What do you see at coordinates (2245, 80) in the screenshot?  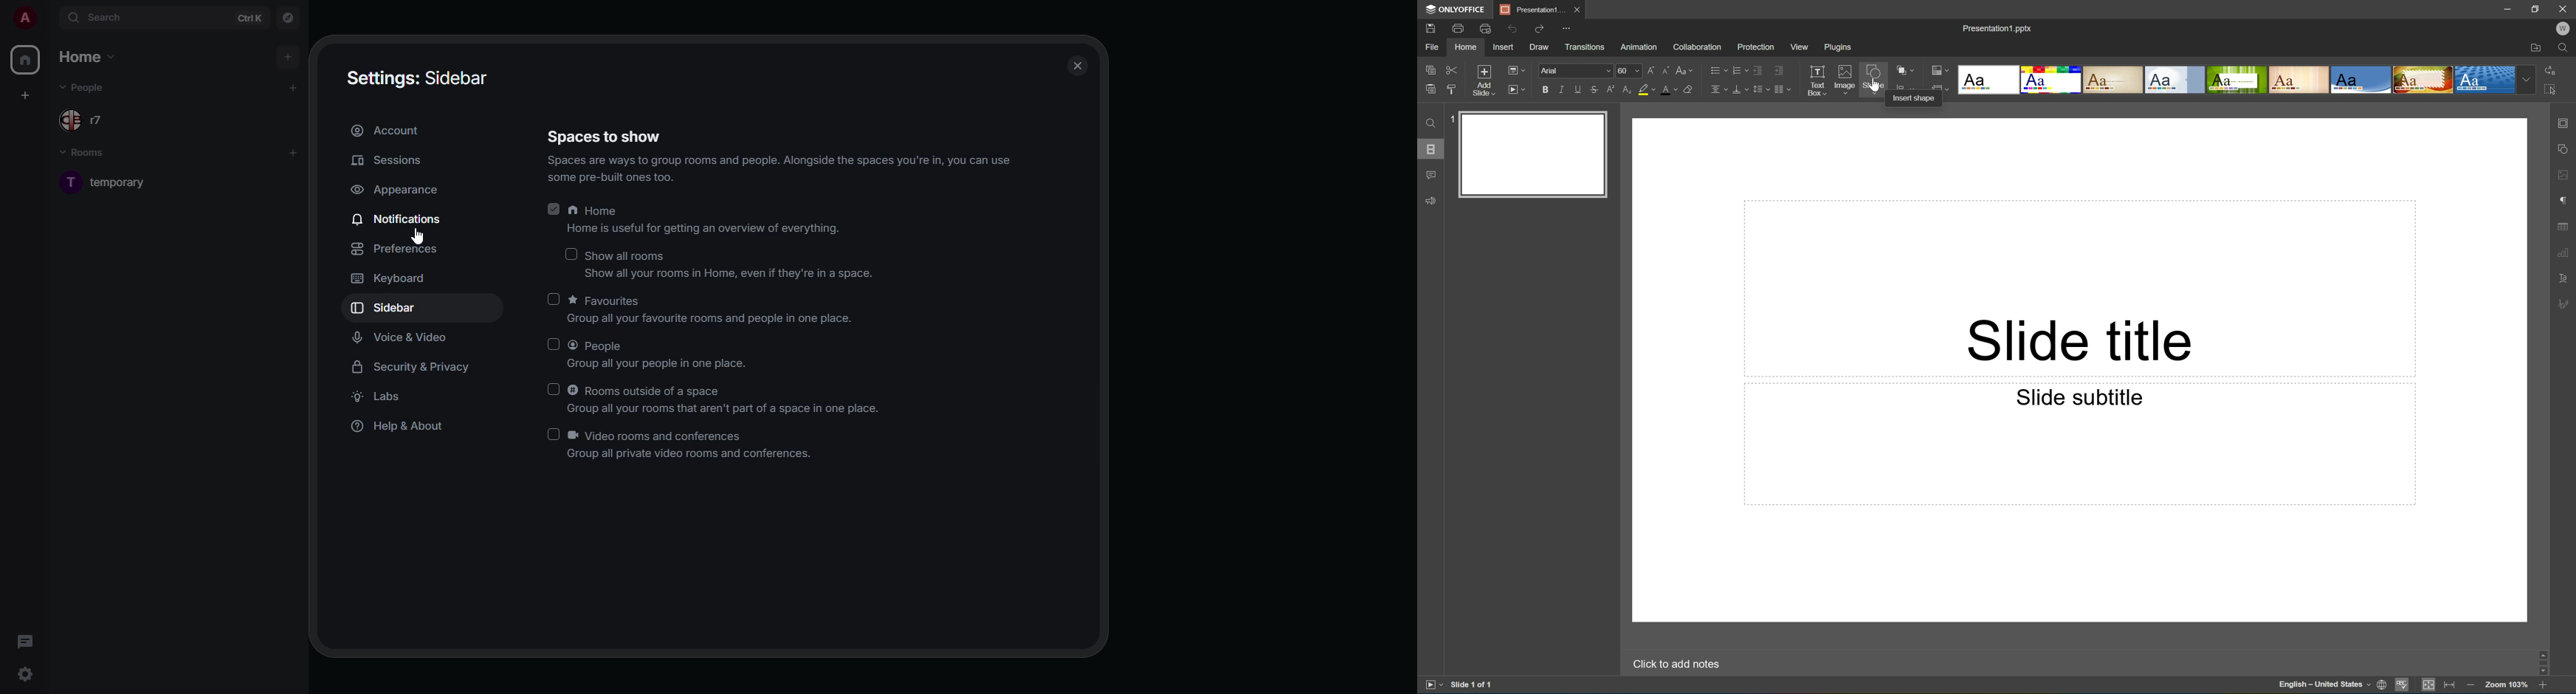 I see `Type of slides` at bounding box center [2245, 80].